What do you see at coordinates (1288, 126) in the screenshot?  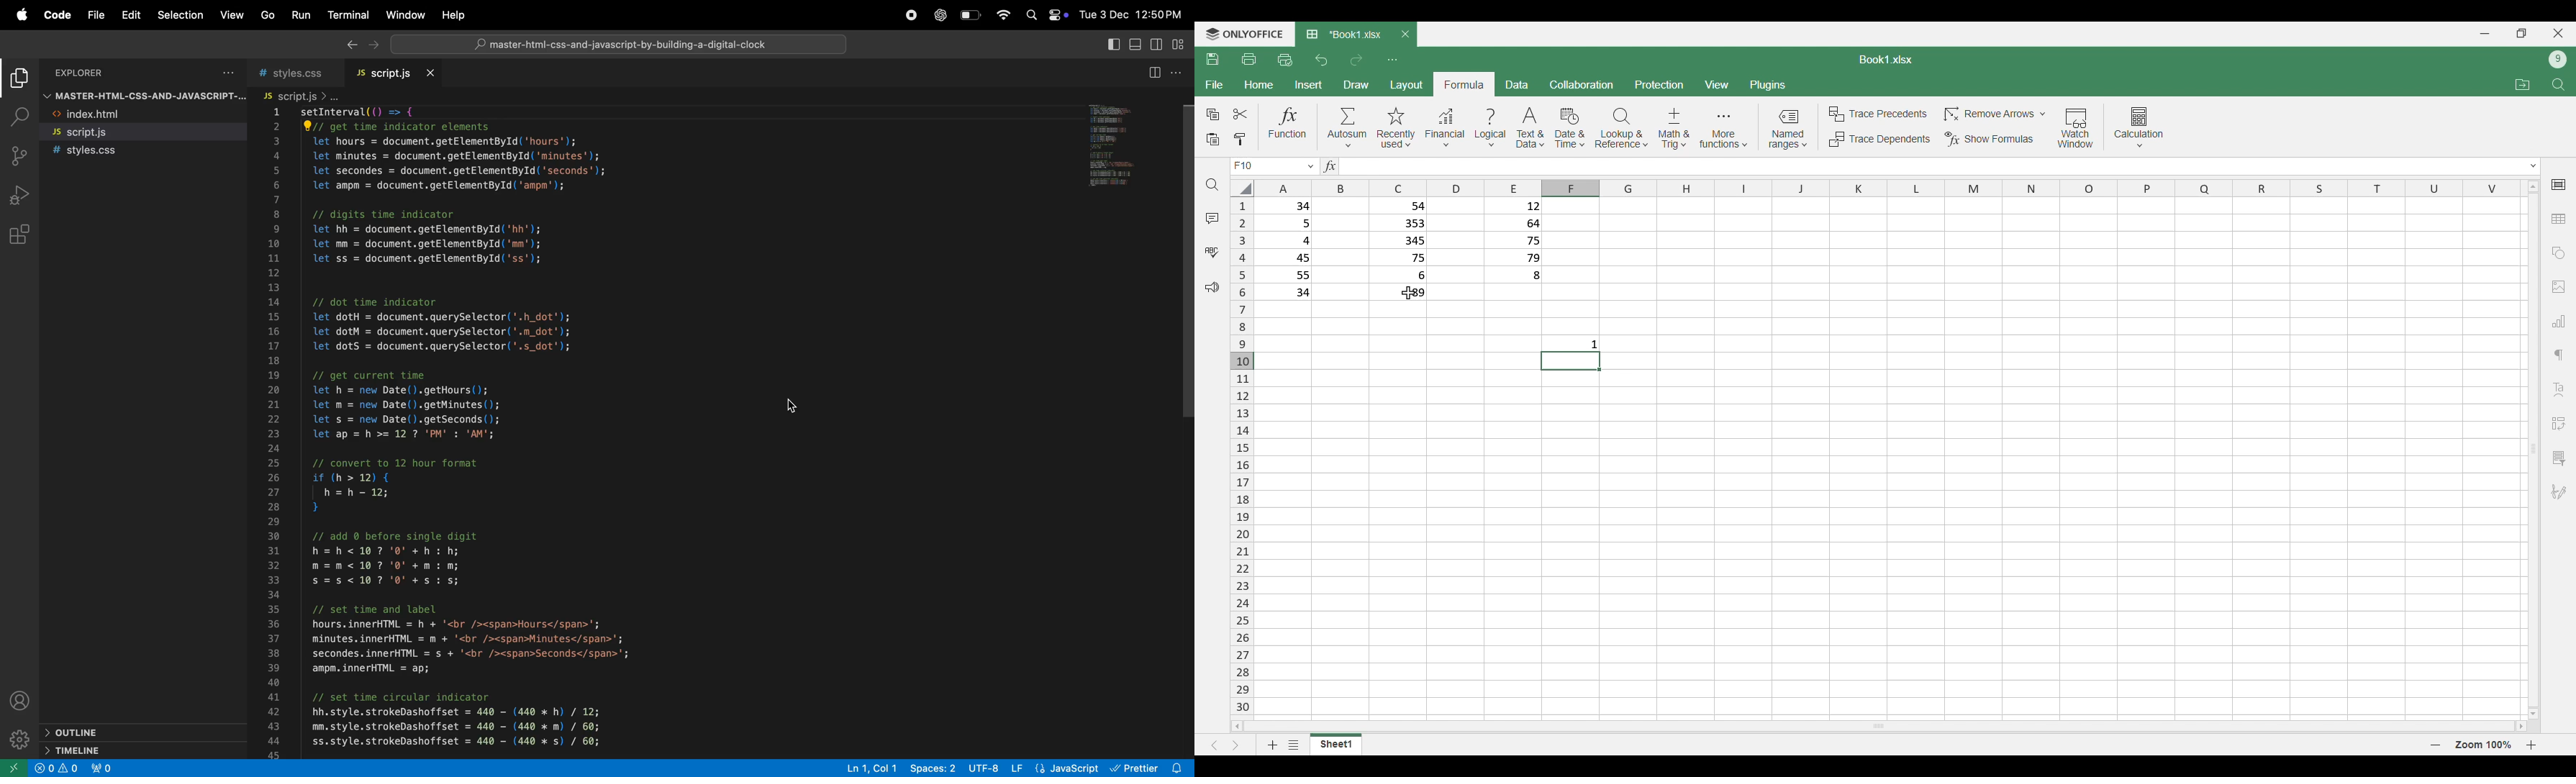 I see `Funtion` at bounding box center [1288, 126].